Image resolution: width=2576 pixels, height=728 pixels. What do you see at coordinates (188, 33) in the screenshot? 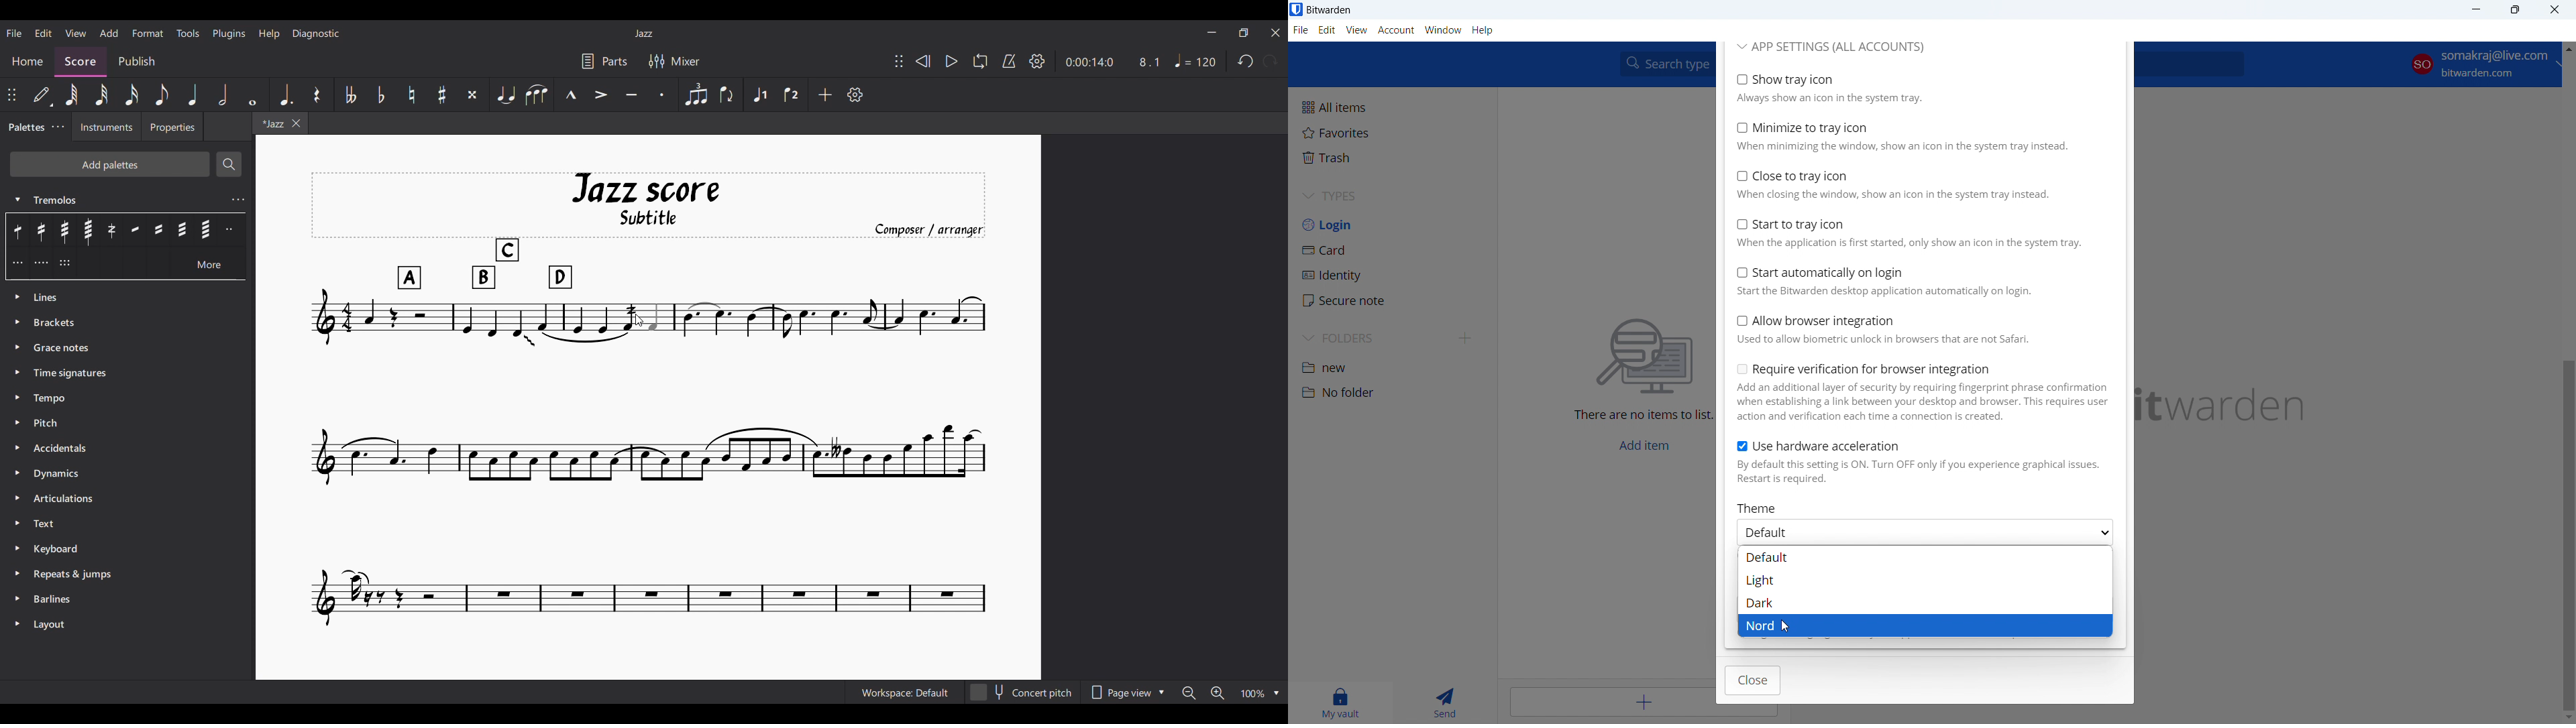
I see `Tools` at bounding box center [188, 33].